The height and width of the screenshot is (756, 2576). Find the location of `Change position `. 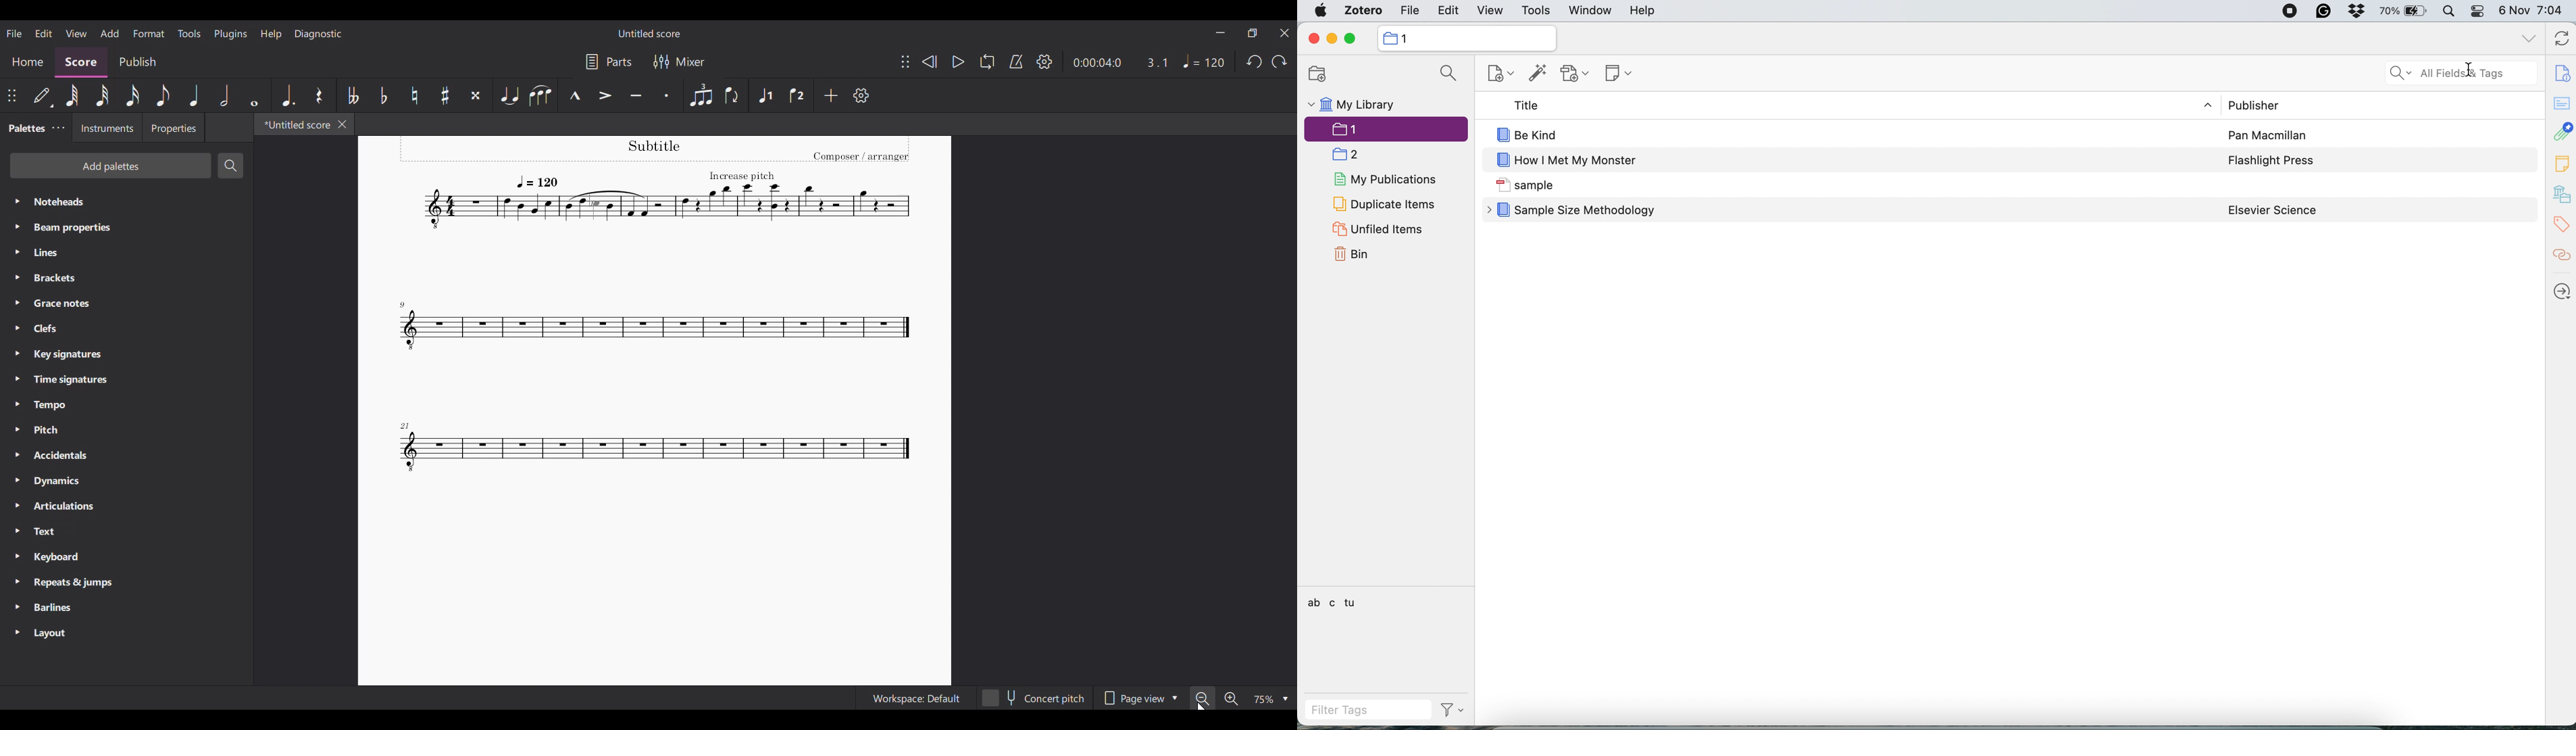

Change position  is located at coordinates (11, 95).